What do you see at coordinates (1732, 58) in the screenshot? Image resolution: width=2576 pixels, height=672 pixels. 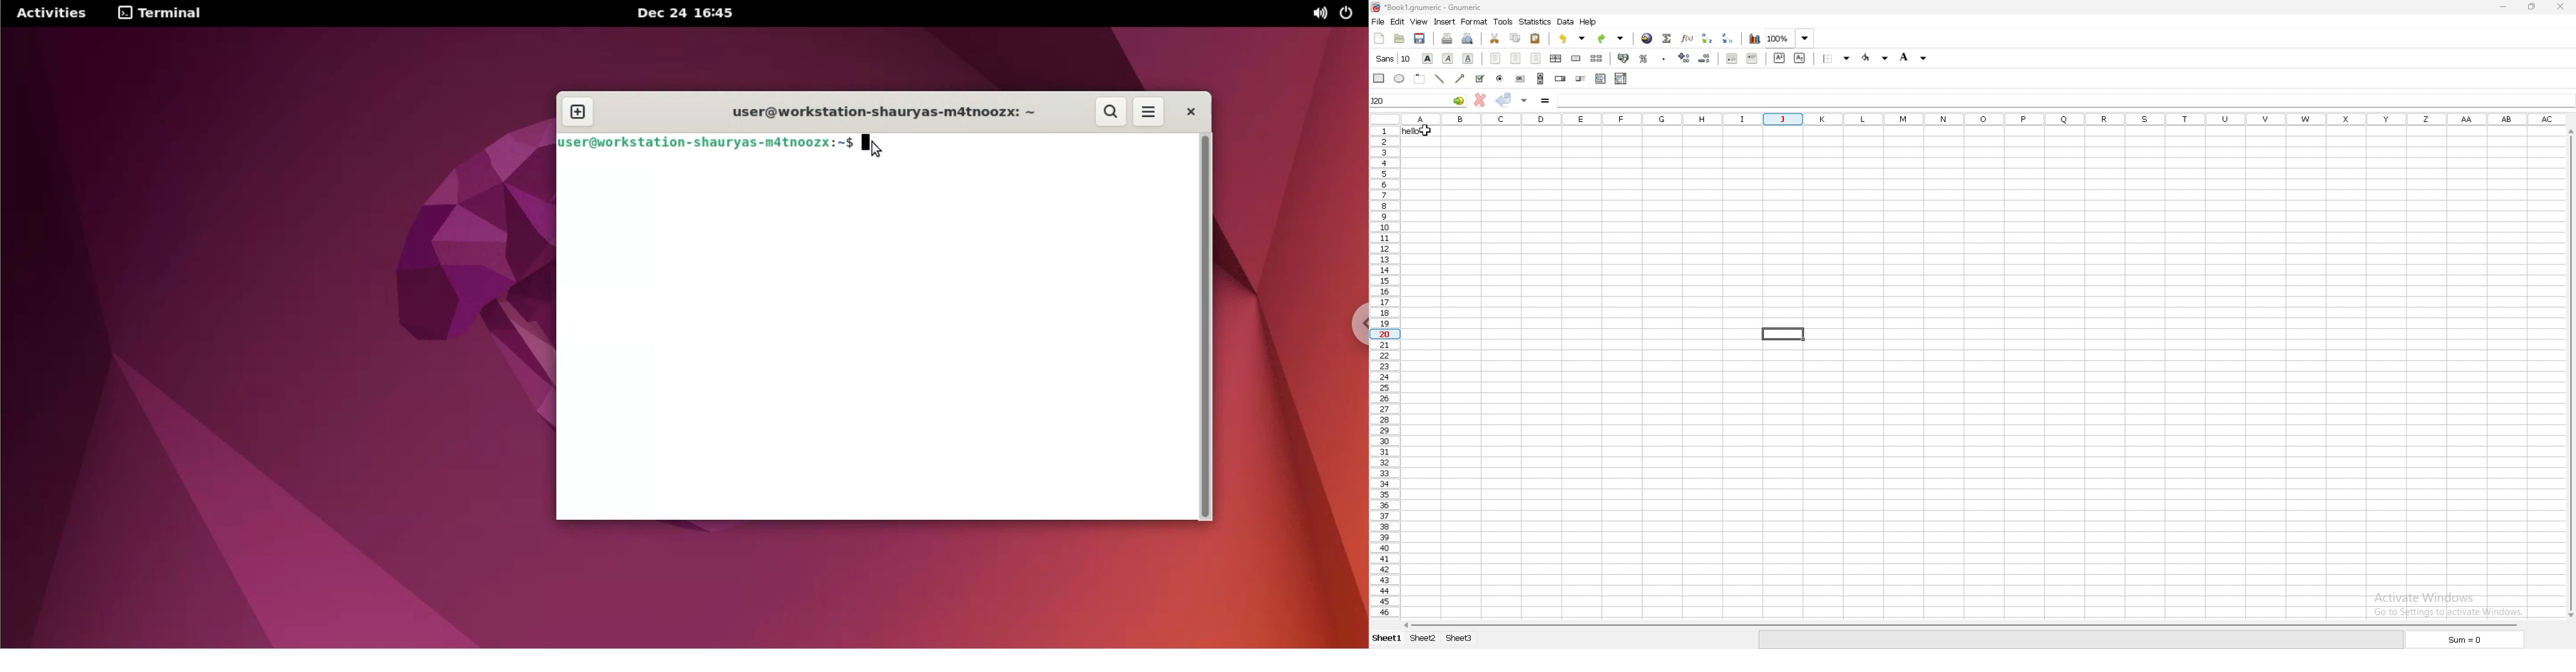 I see `decrease indent` at bounding box center [1732, 58].